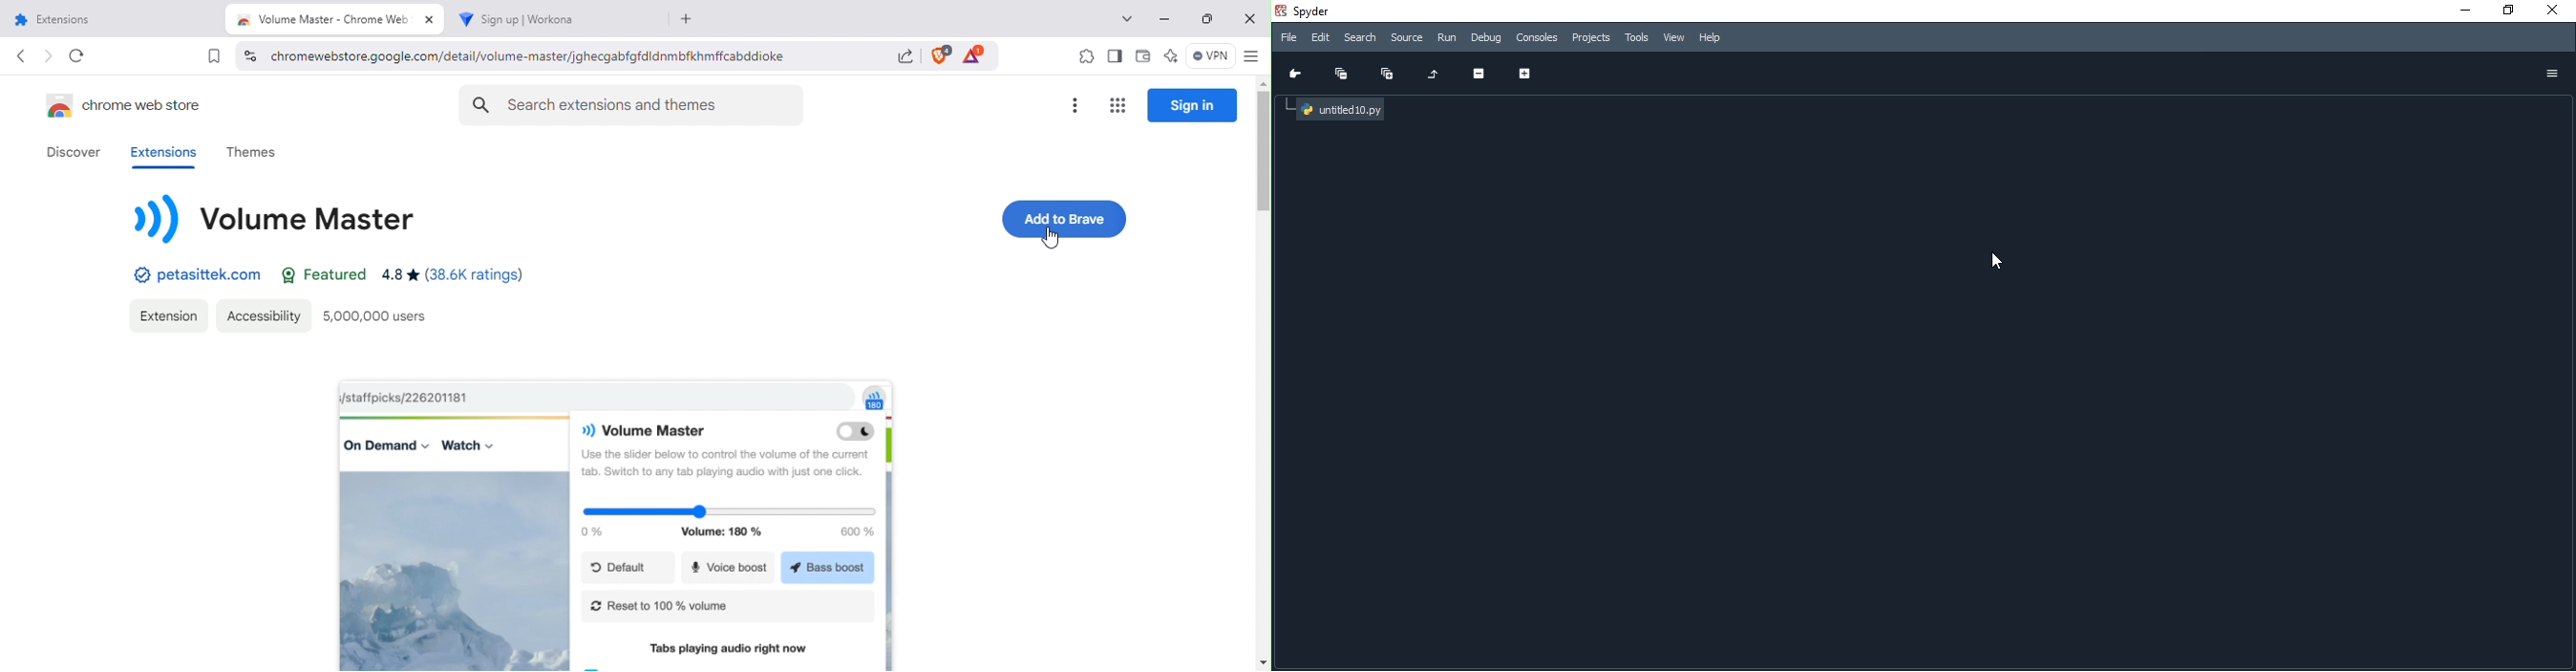  Describe the element at coordinates (123, 103) in the screenshot. I see `Chrome web store` at that location.